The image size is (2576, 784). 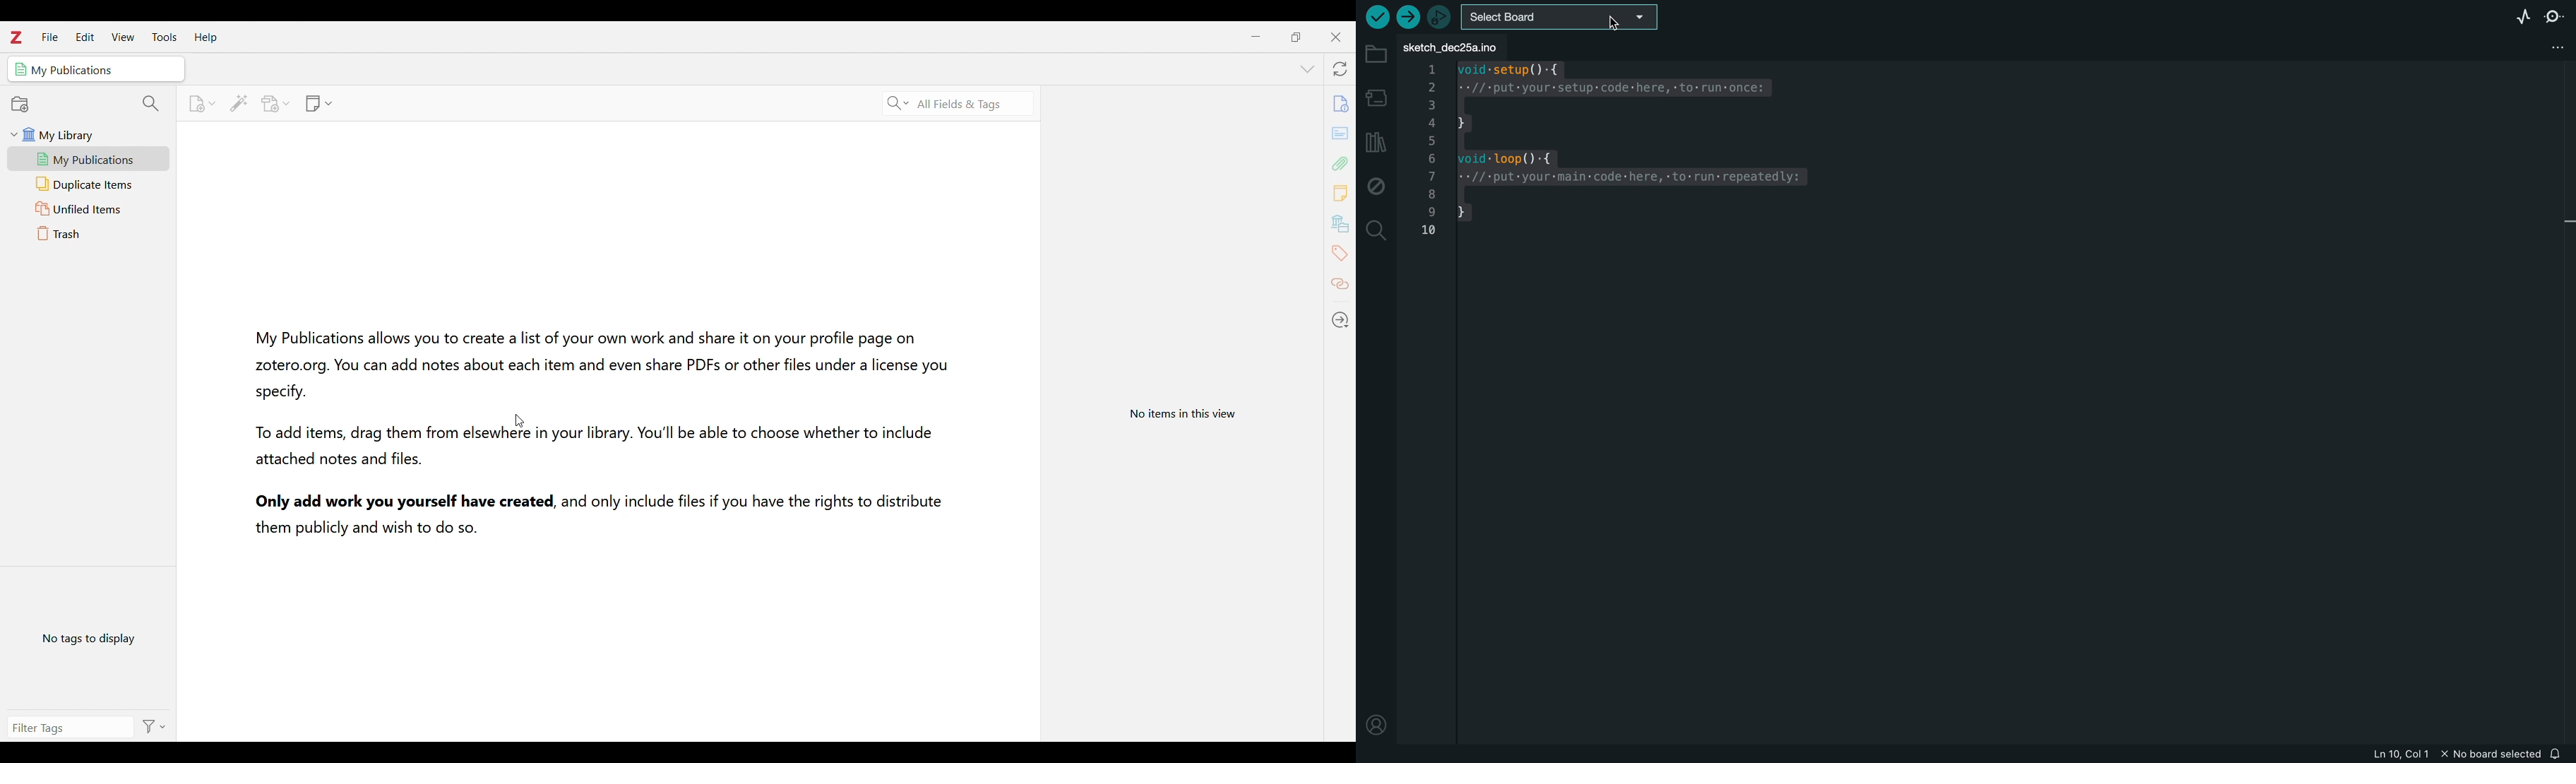 I want to click on Cursor, so click(x=516, y=418).